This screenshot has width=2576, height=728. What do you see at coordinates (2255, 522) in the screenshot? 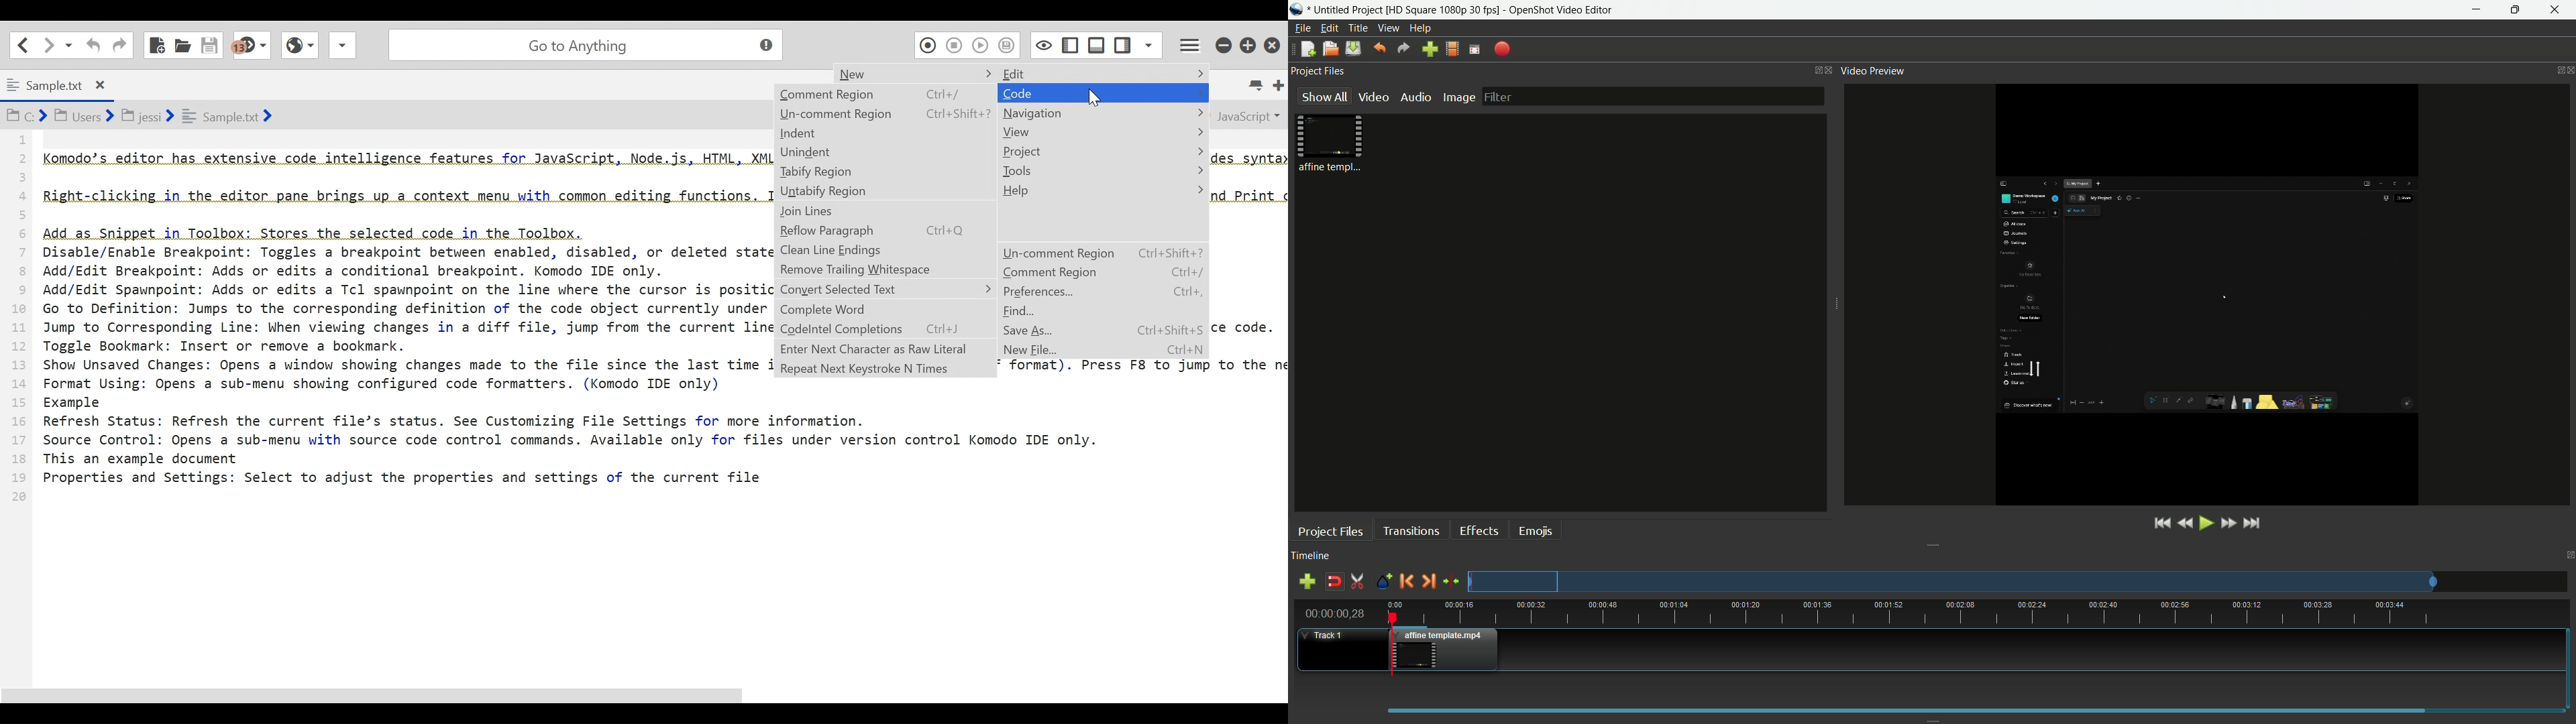
I see `jump to end` at bounding box center [2255, 522].